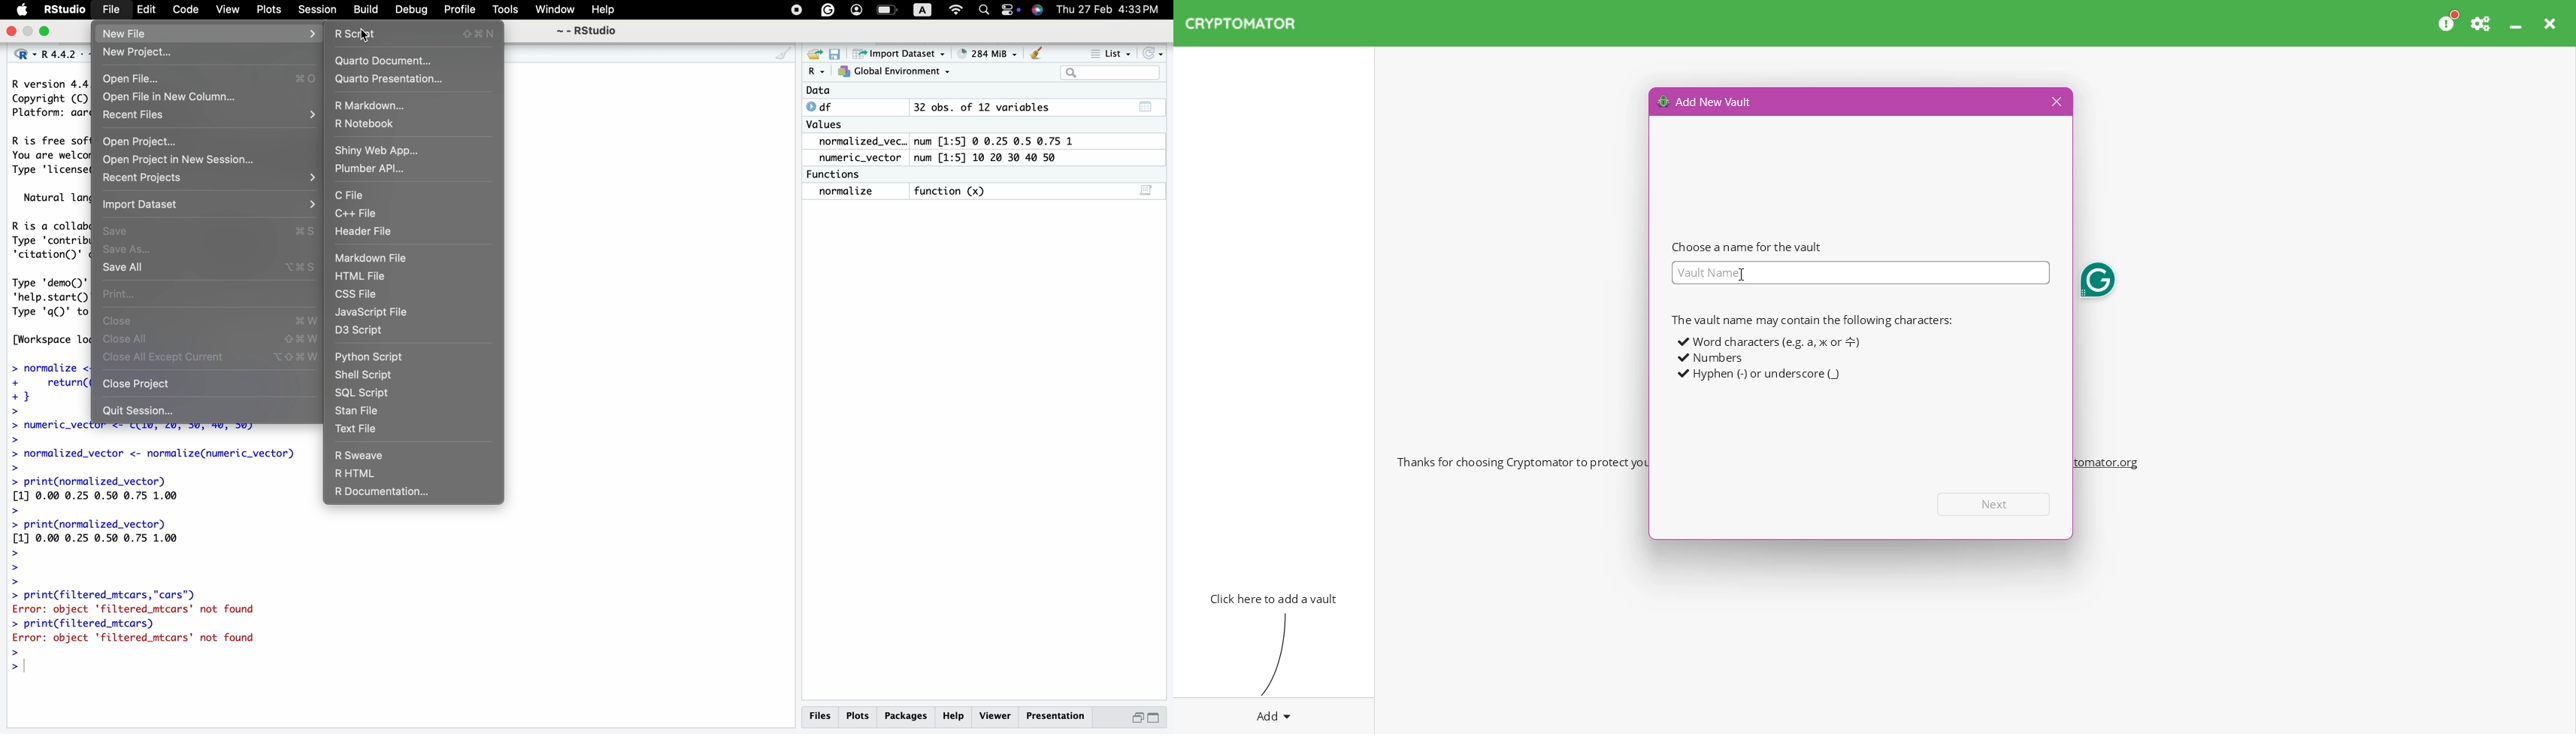 This screenshot has height=756, width=2576. I want to click on 32 obs. of 12 variables, so click(1036, 110).